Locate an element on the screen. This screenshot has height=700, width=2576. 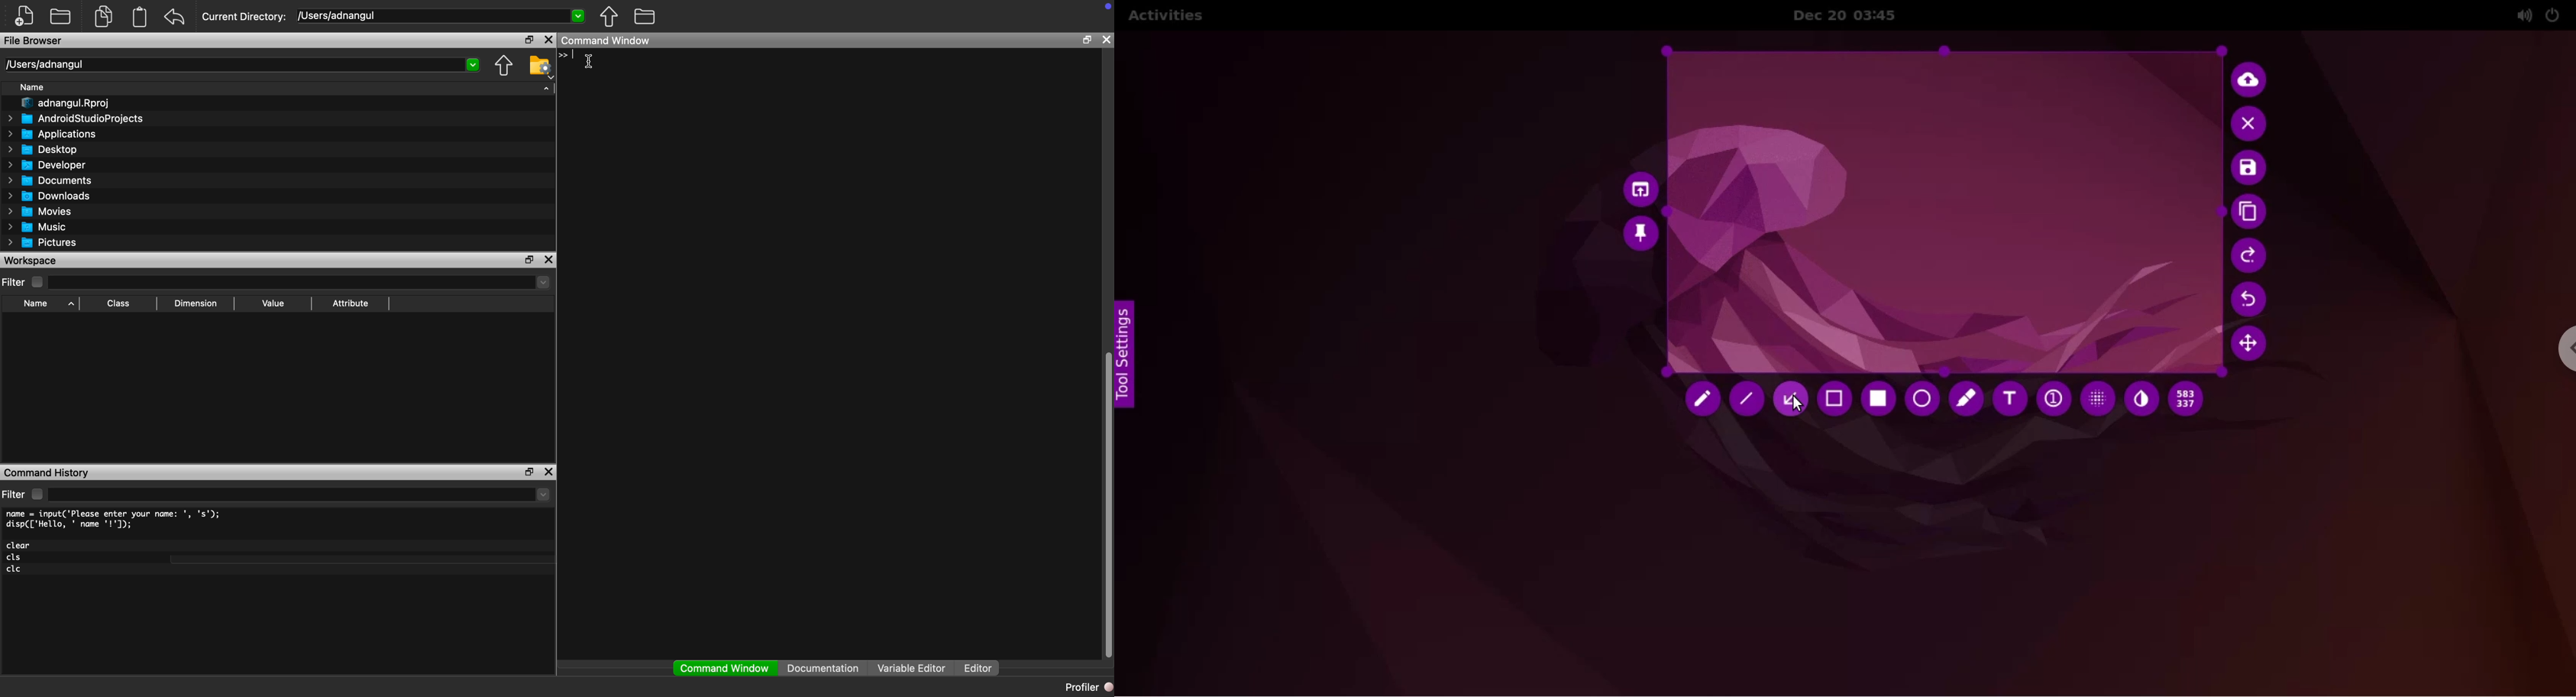
Filter is located at coordinates (24, 282).